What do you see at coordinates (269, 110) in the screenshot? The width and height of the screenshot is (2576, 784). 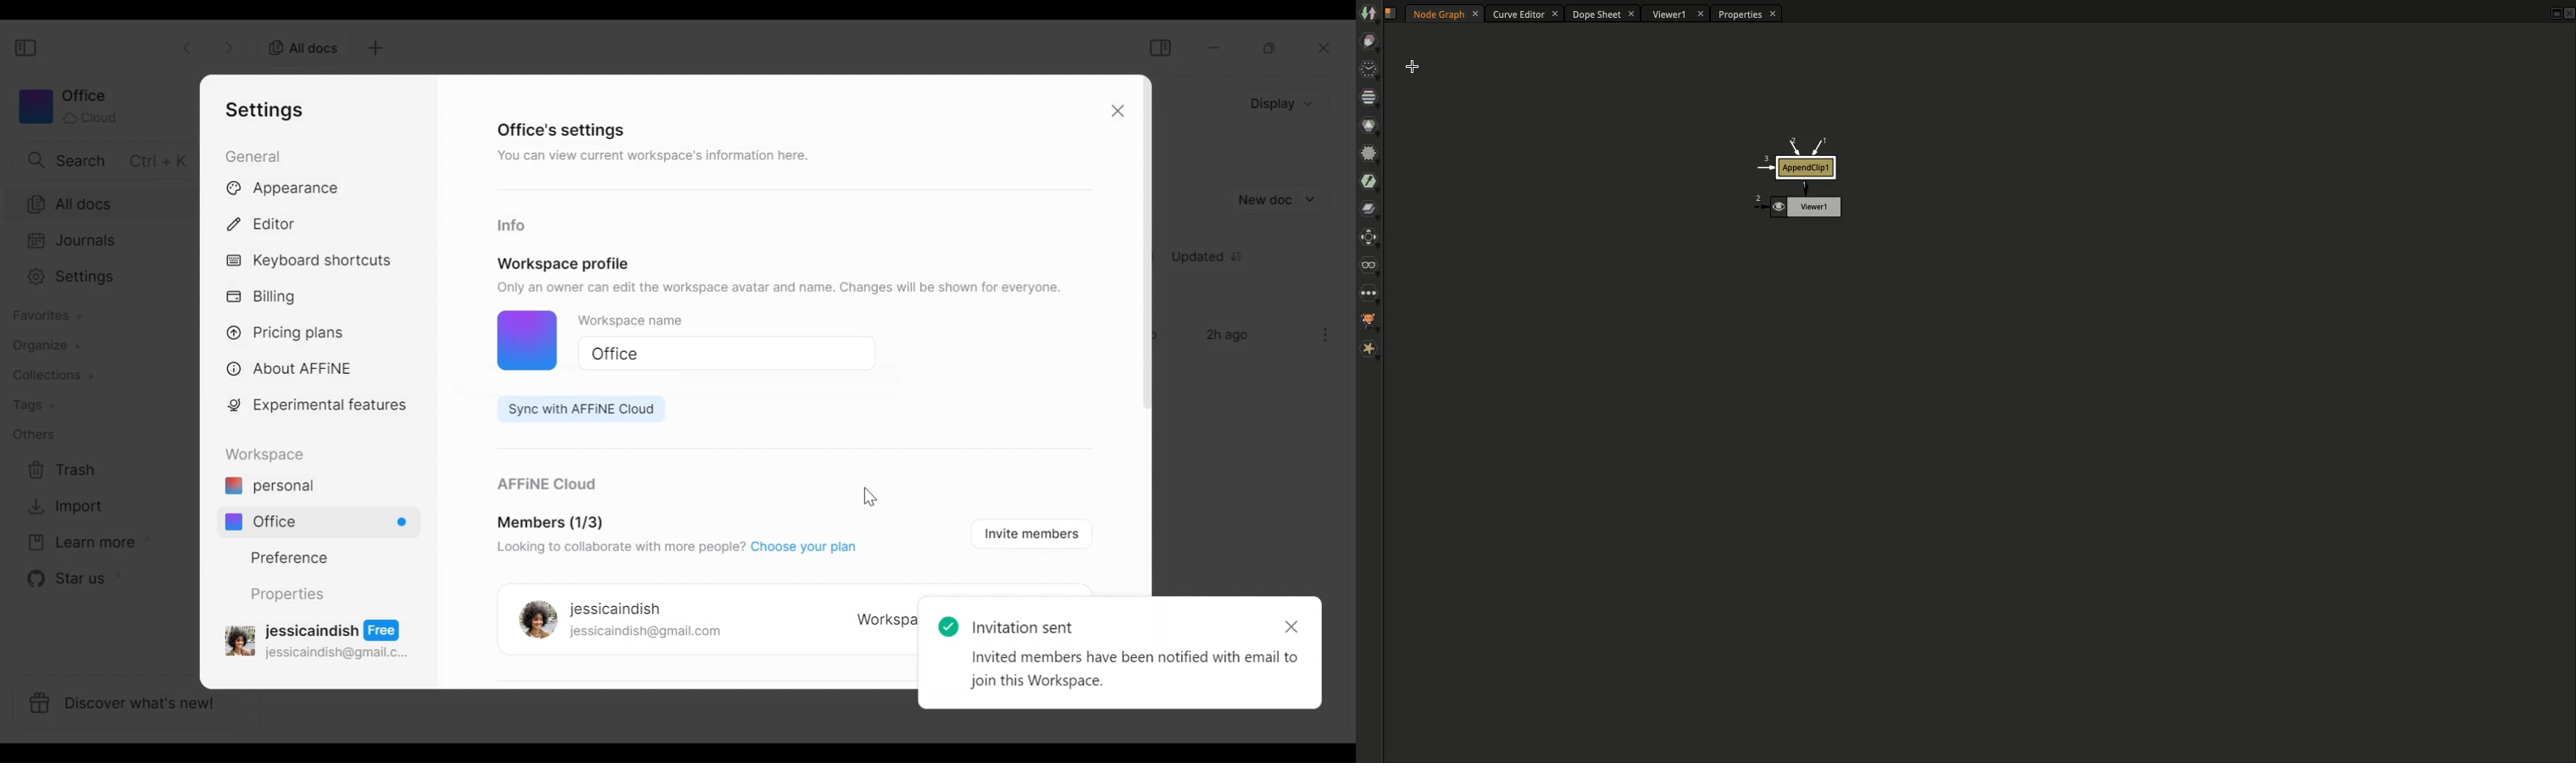 I see `Settings` at bounding box center [269, 110].